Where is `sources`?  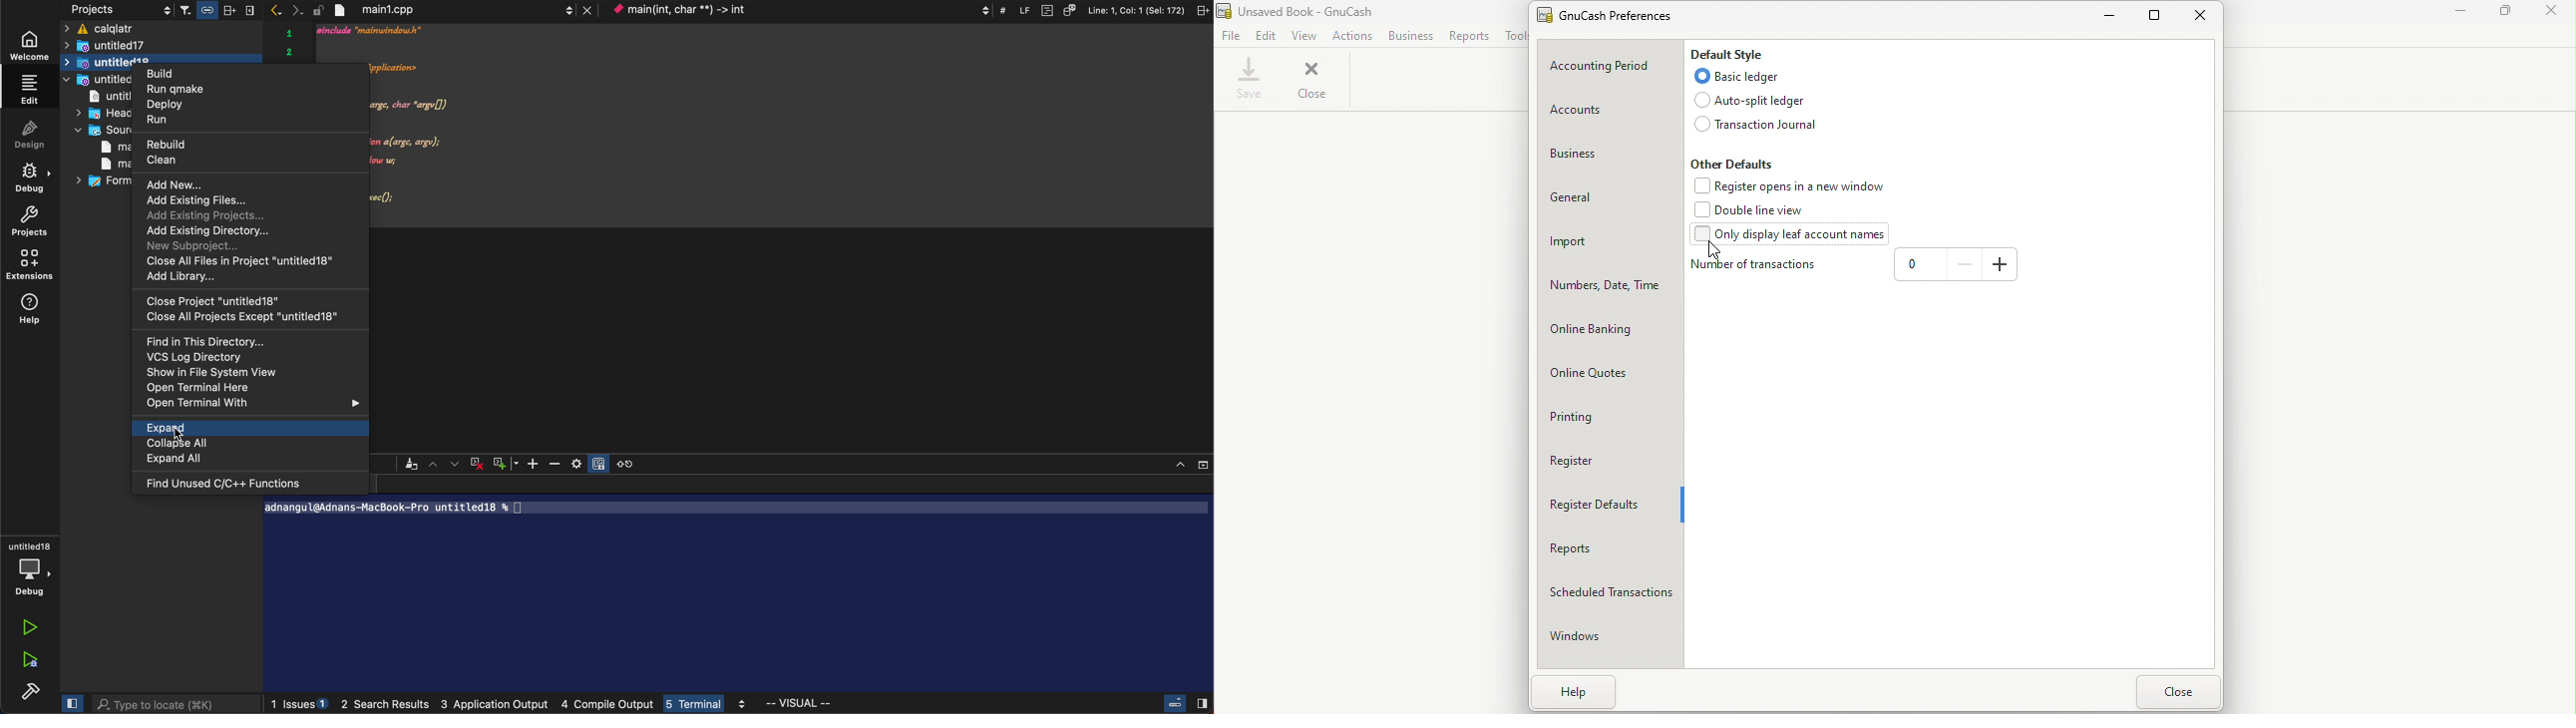 sources is located at coordinates (103, 127).